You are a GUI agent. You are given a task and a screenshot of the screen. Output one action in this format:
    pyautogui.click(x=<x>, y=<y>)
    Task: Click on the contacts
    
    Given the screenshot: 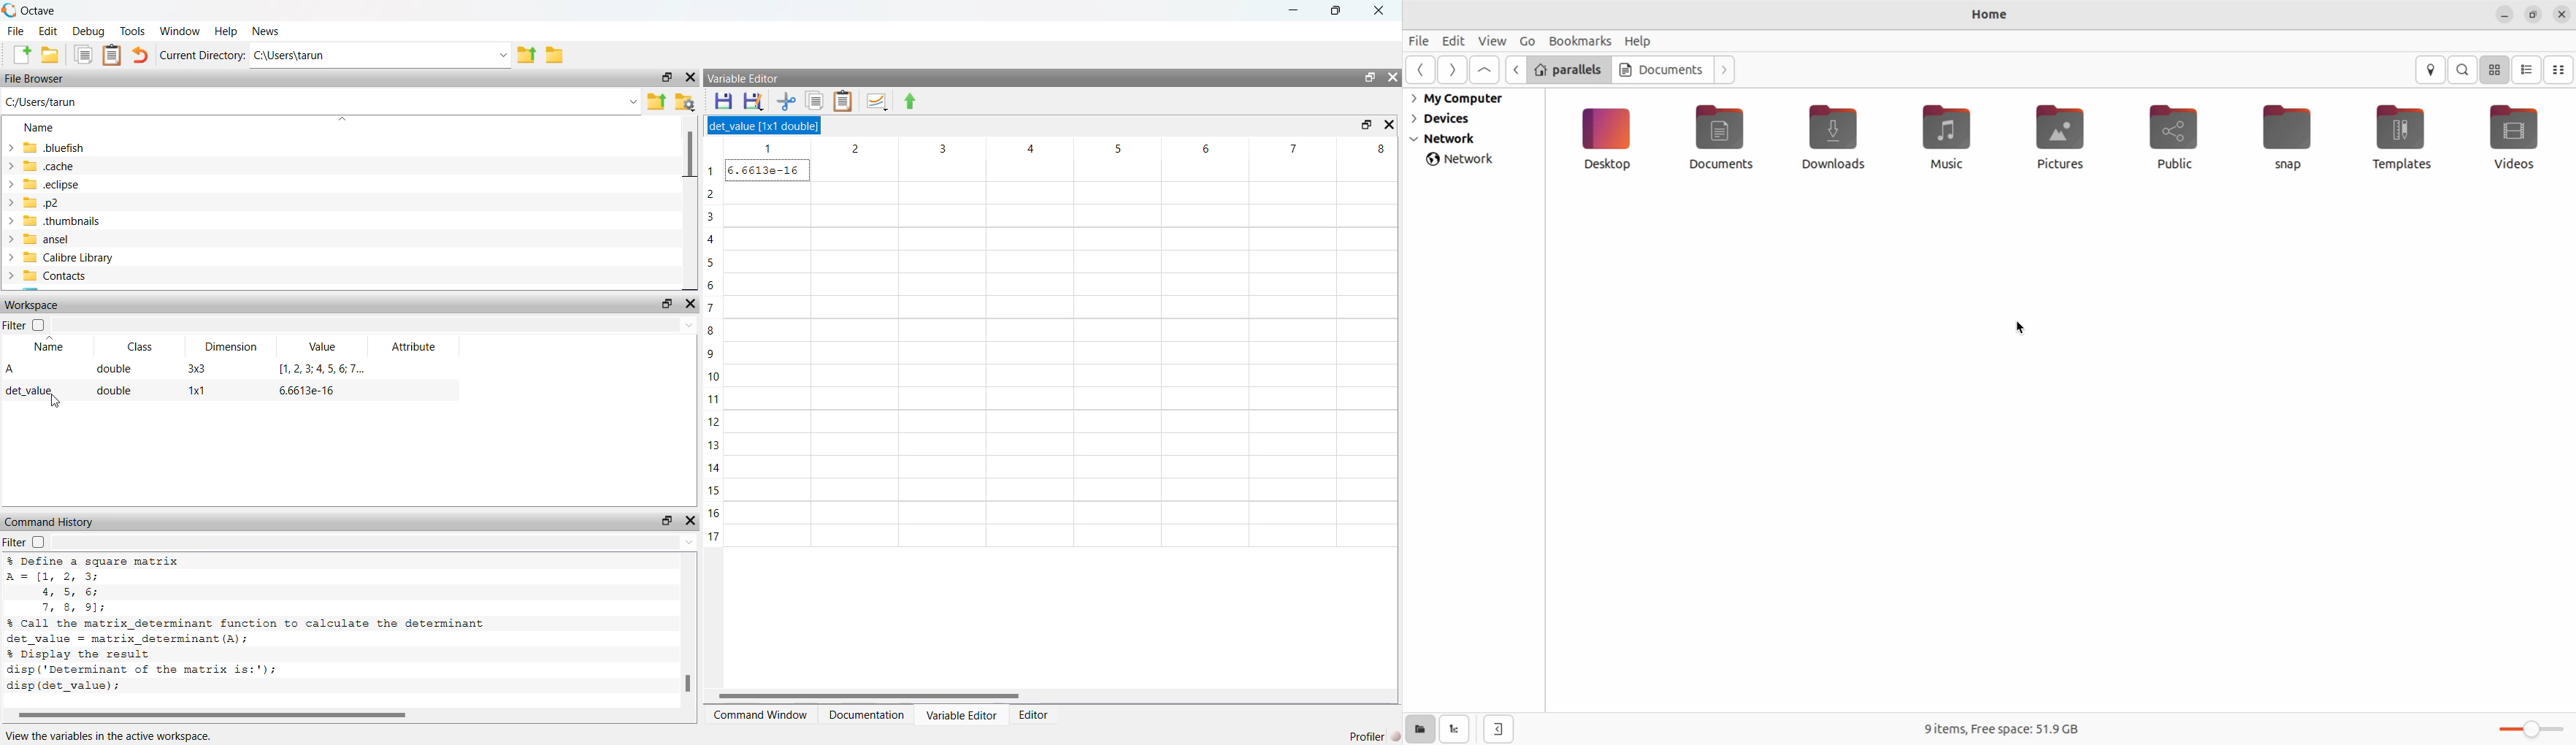 What is the action you would take?
    pyautogui.click(x=50, y=276)
    